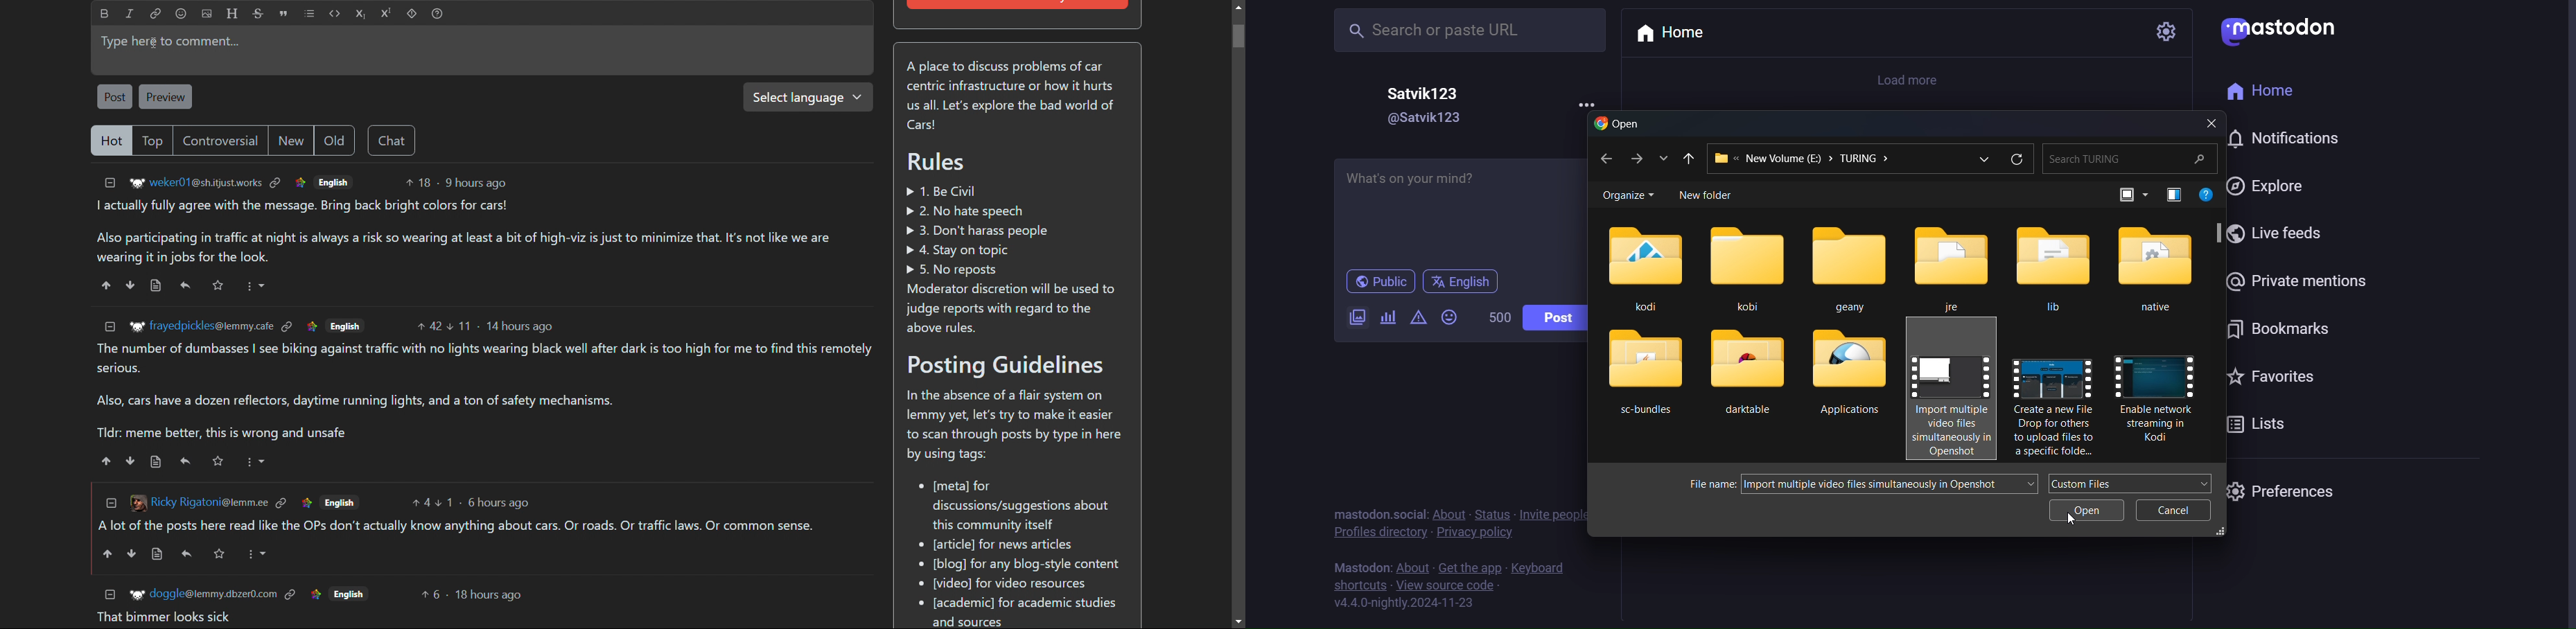 The image size is (2576, 644). Describe the element at coordinates (307, 502) in the screenshot. I see `link` at that location.